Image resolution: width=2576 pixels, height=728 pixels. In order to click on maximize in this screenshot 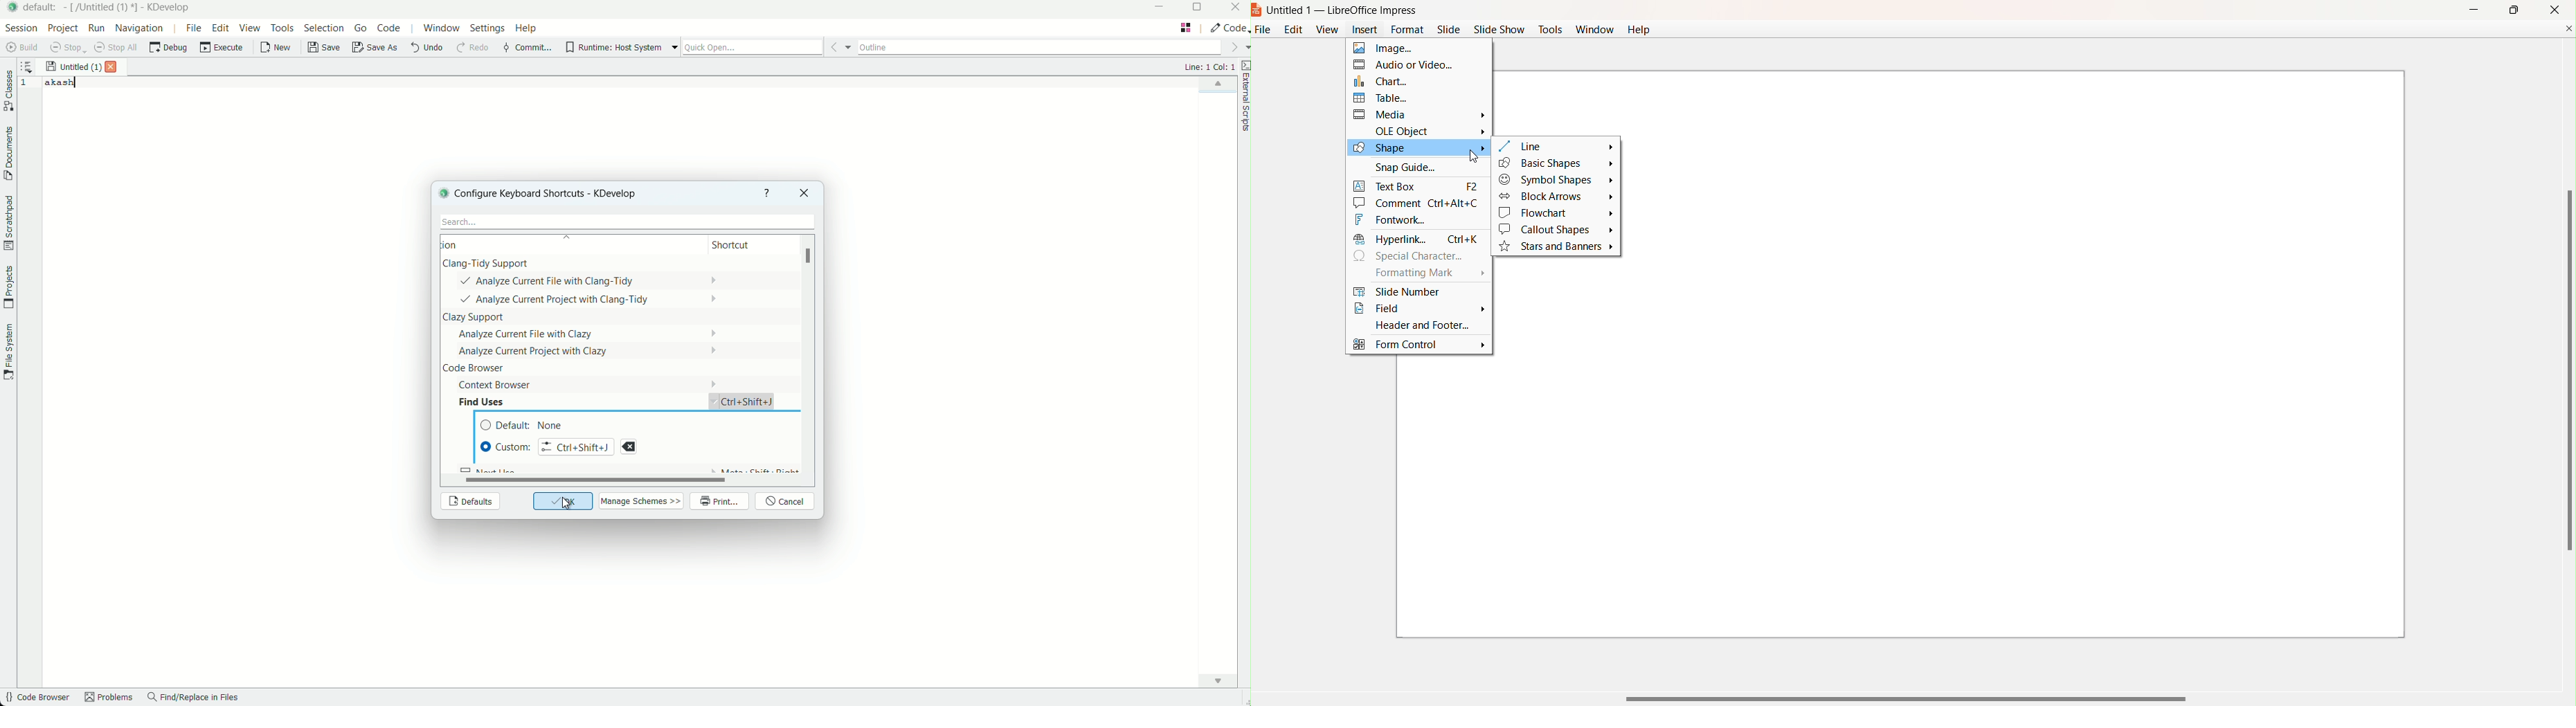, I will do `click(2513, 10)`.